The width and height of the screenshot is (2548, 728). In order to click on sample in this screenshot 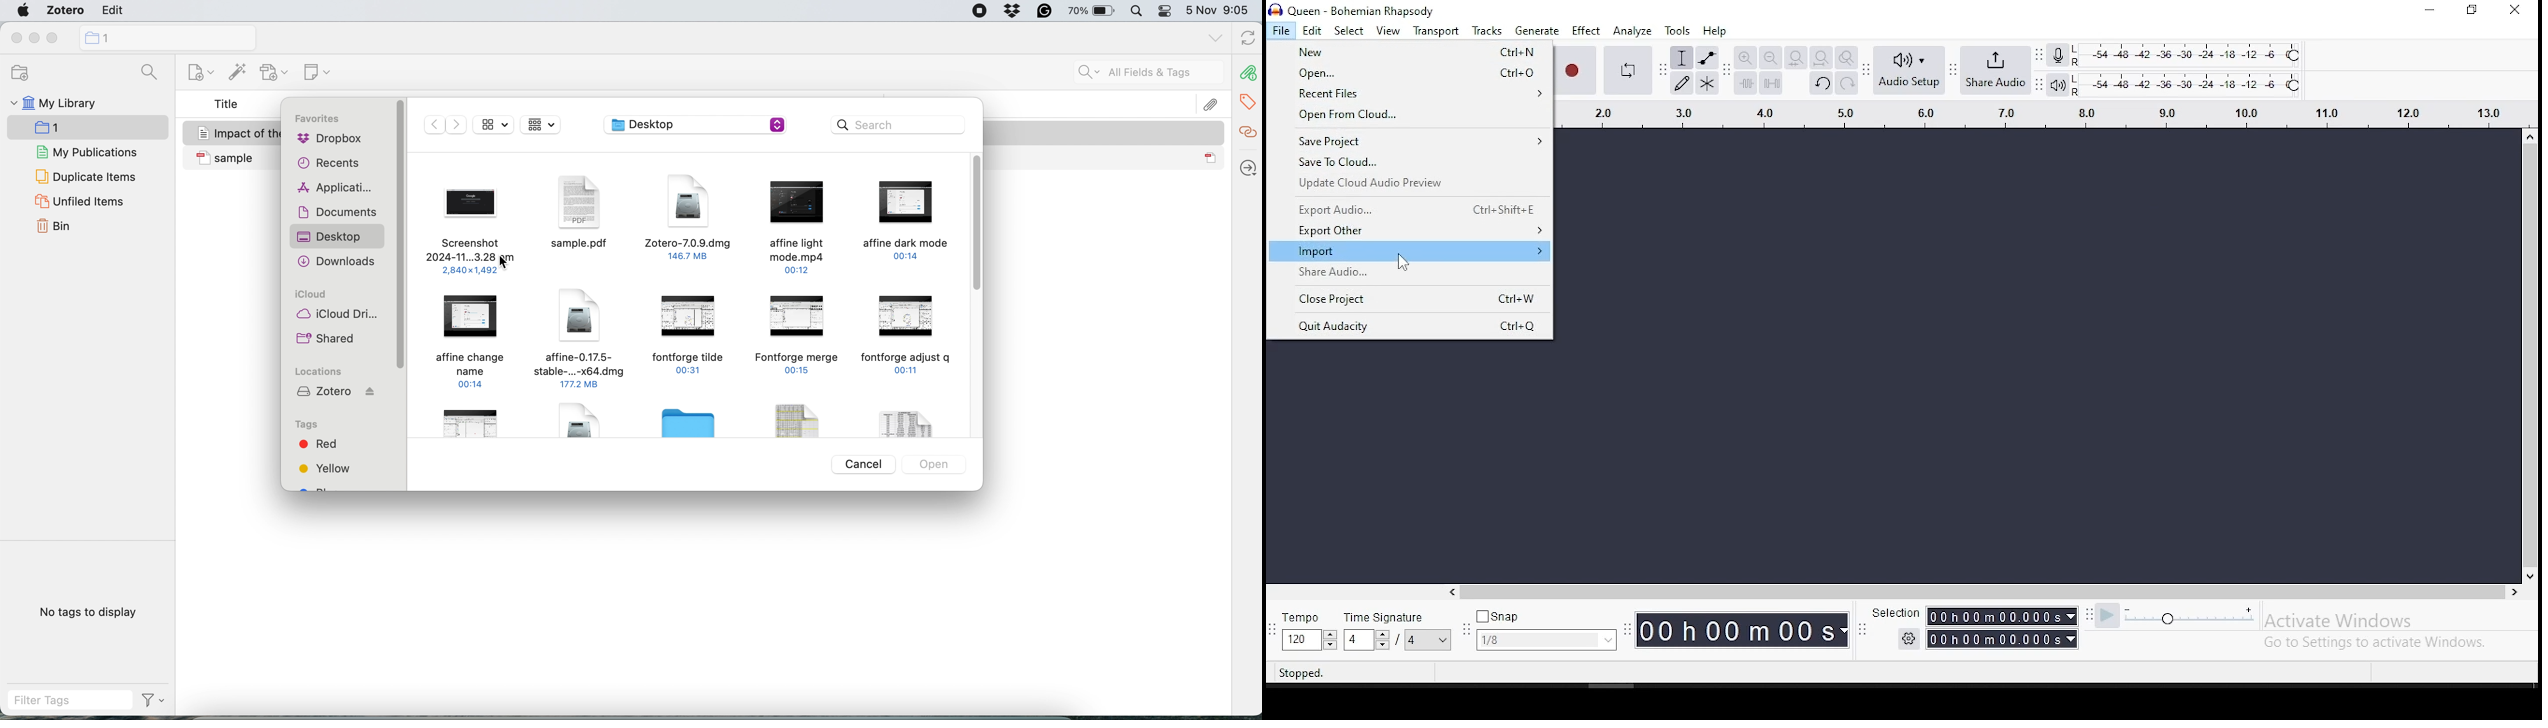, I will do `click(1107, 158)`.